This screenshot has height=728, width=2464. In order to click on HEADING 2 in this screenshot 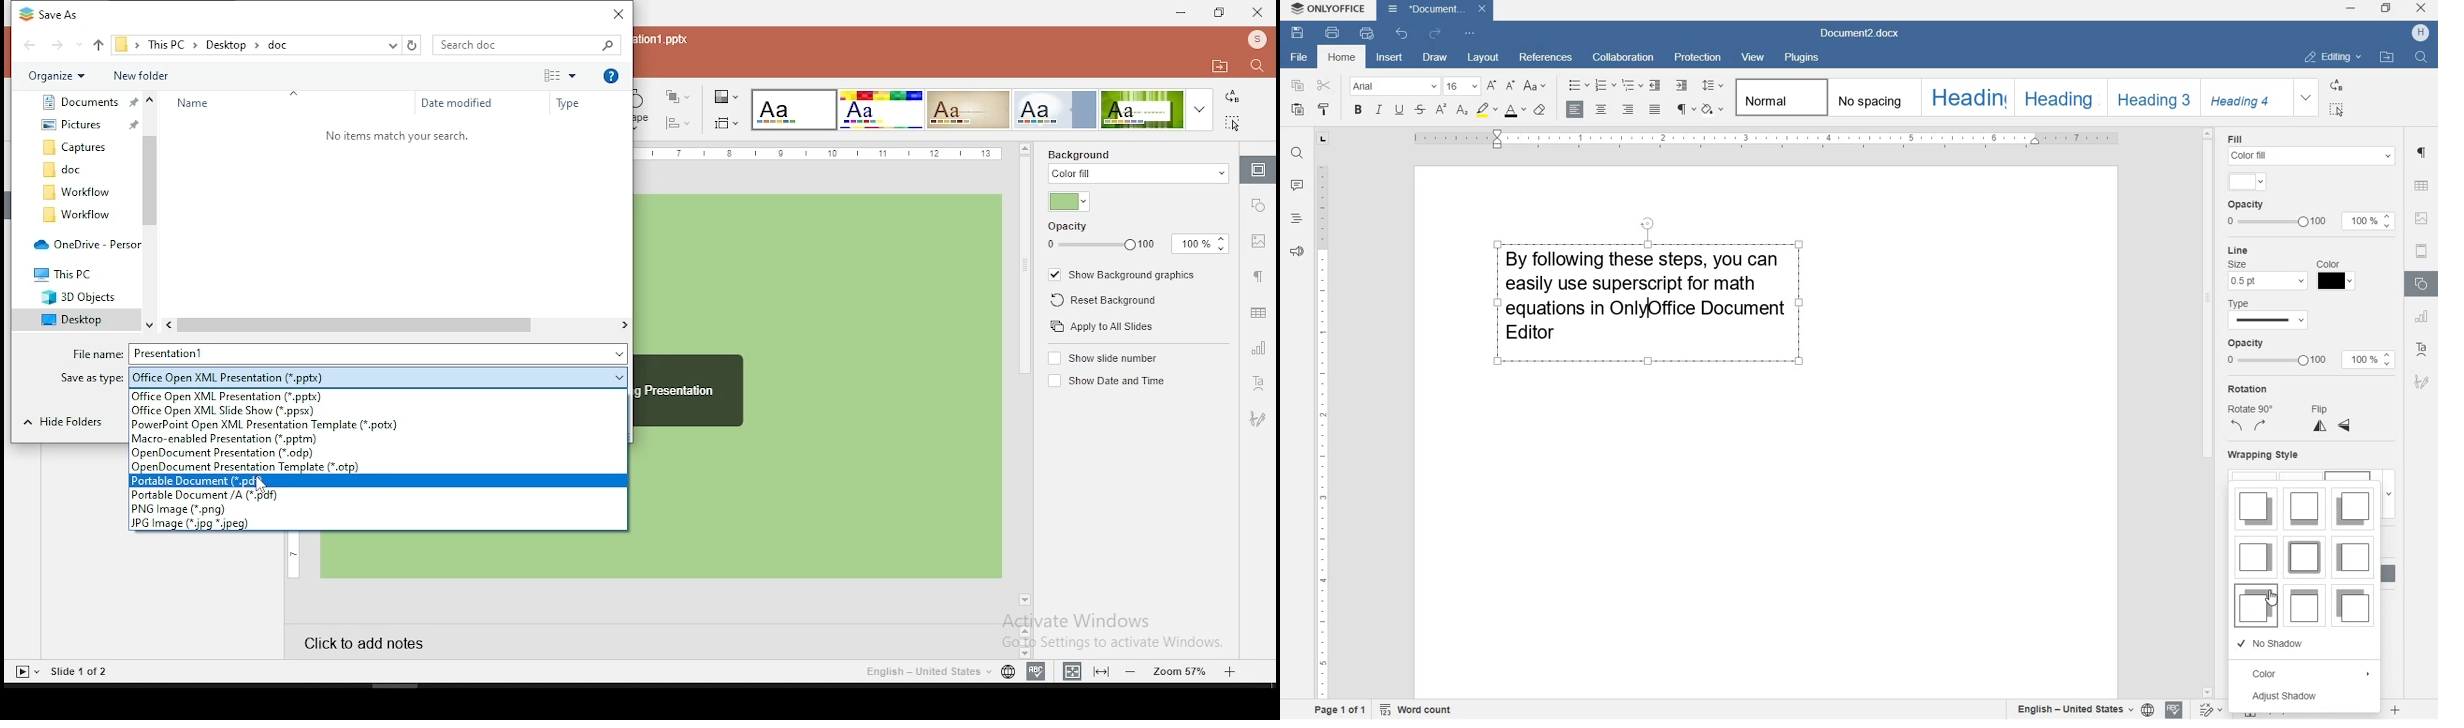, I will do `click(2058, 97)`.